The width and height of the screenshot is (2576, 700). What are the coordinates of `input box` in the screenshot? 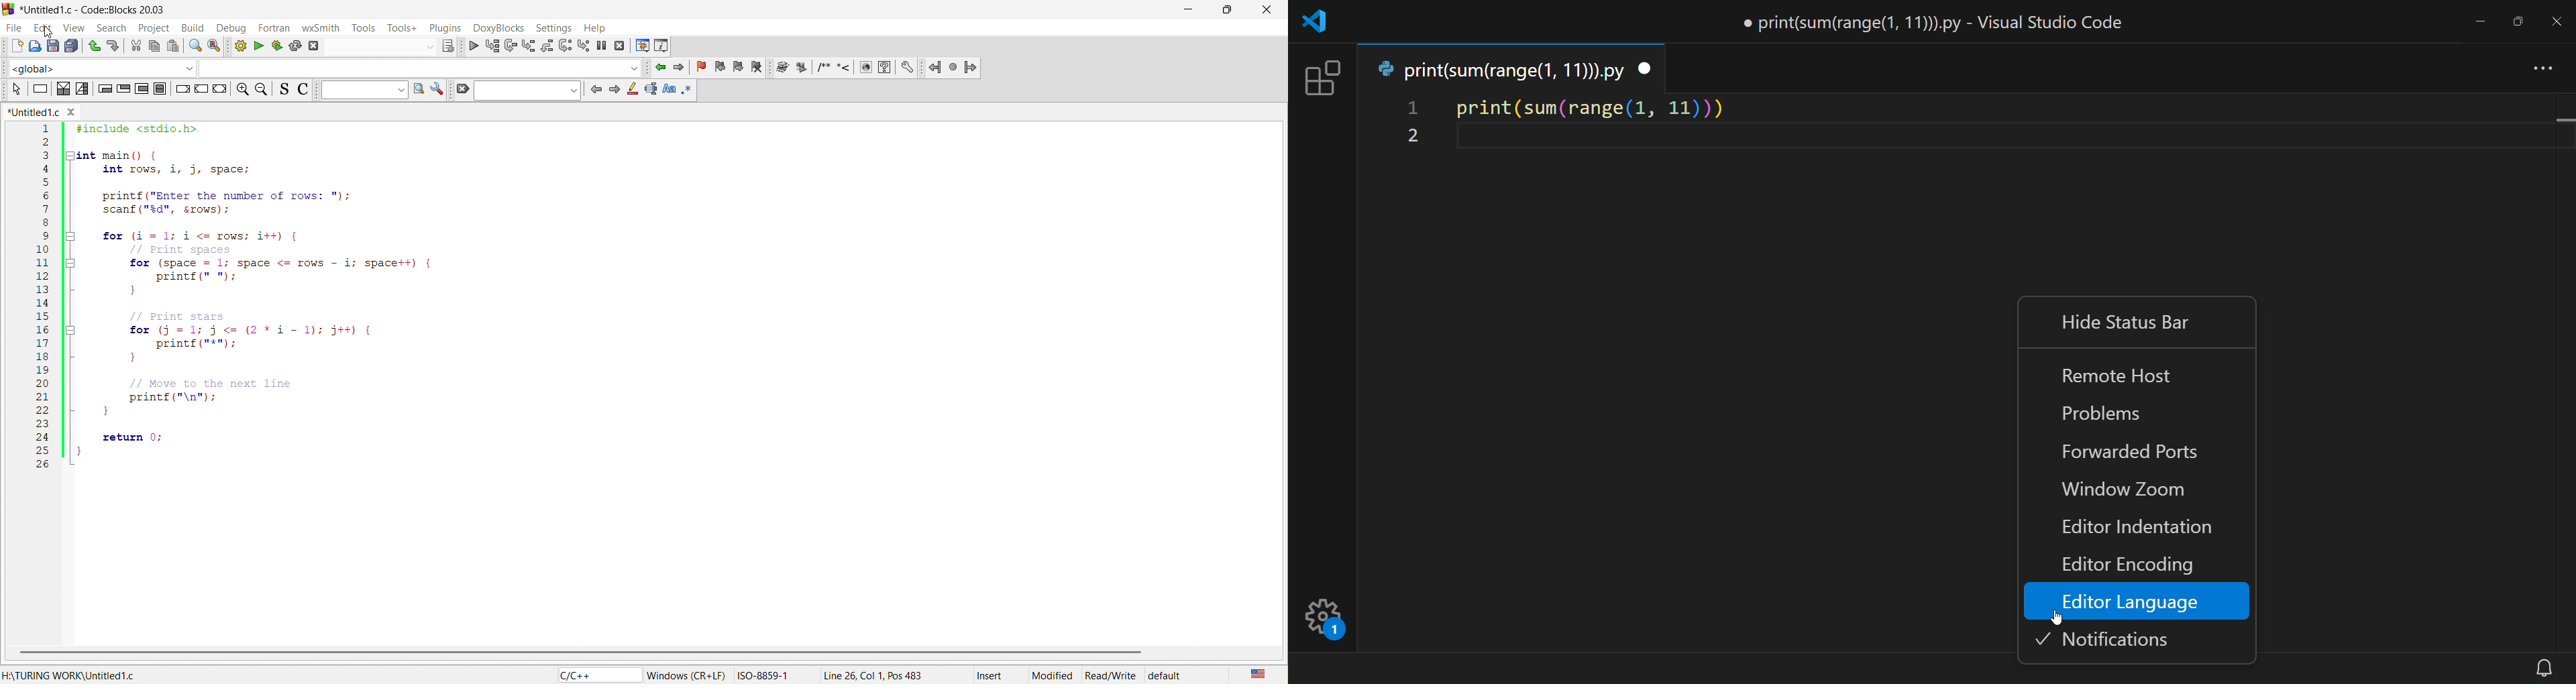 It's located at (360, 92).